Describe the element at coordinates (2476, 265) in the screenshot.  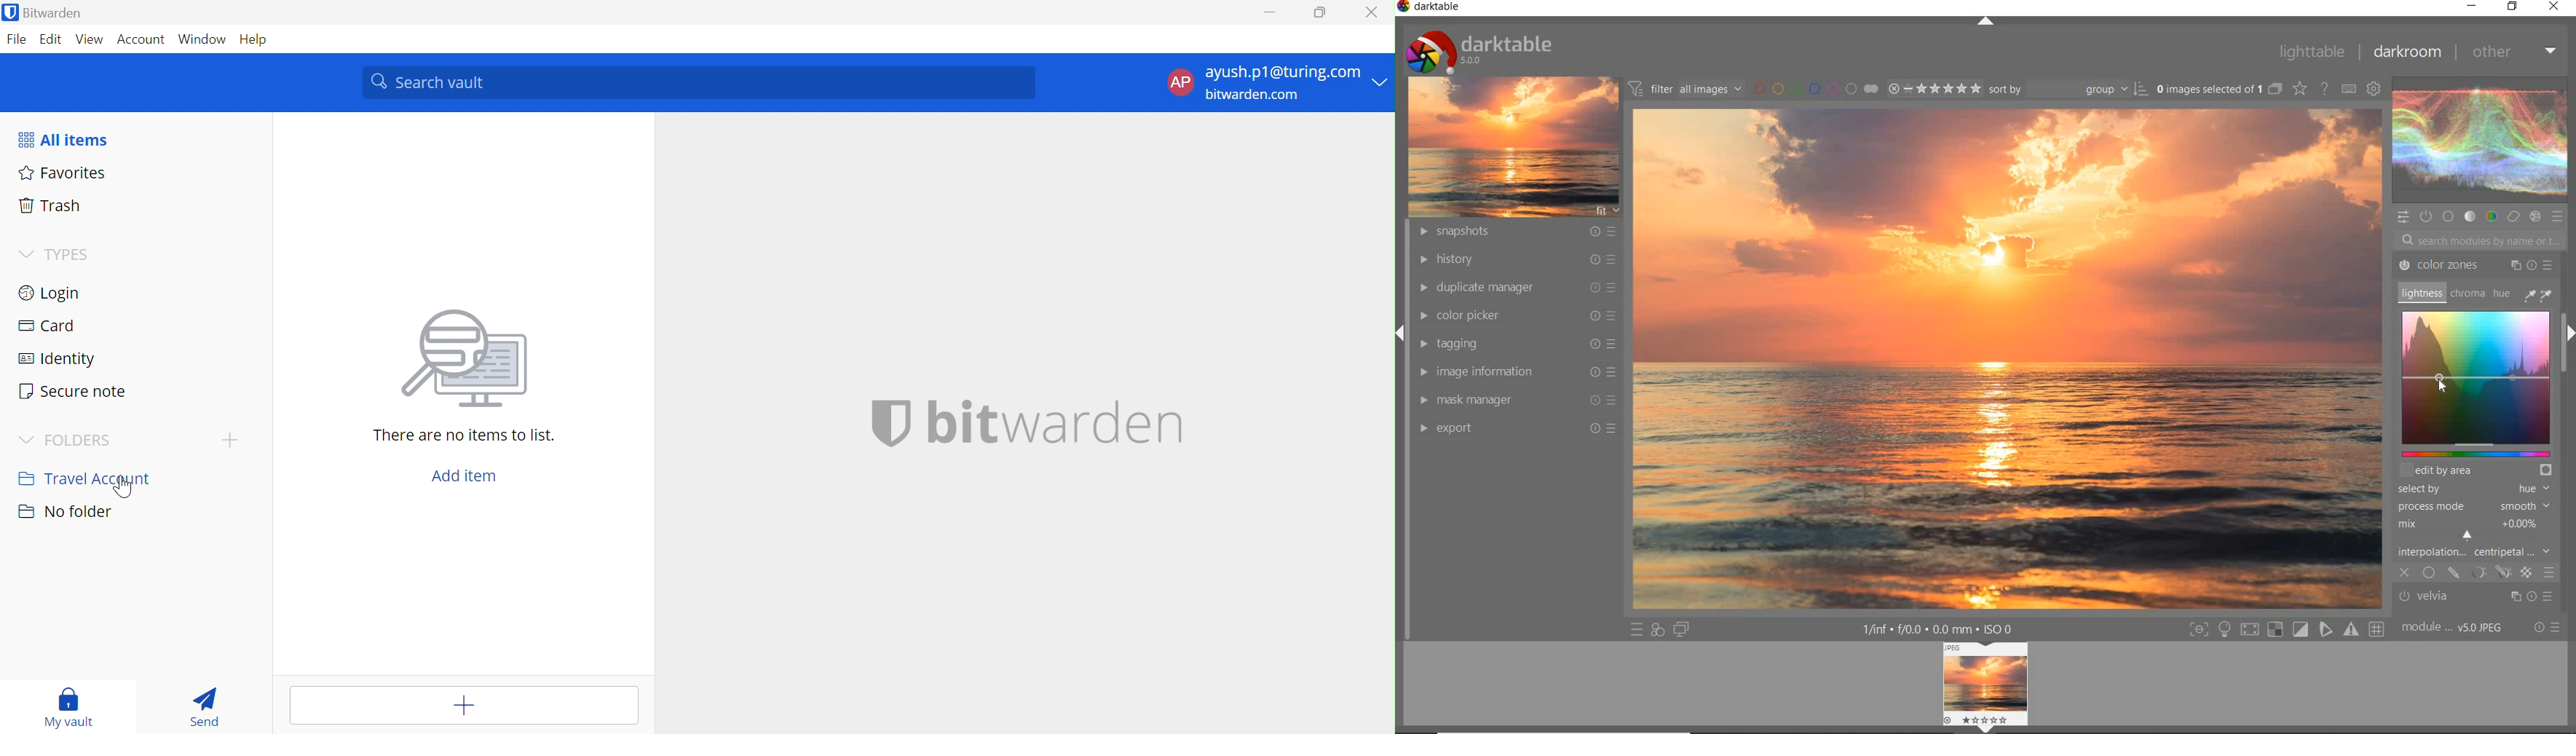
I see `COLOR ZONES` at that location.